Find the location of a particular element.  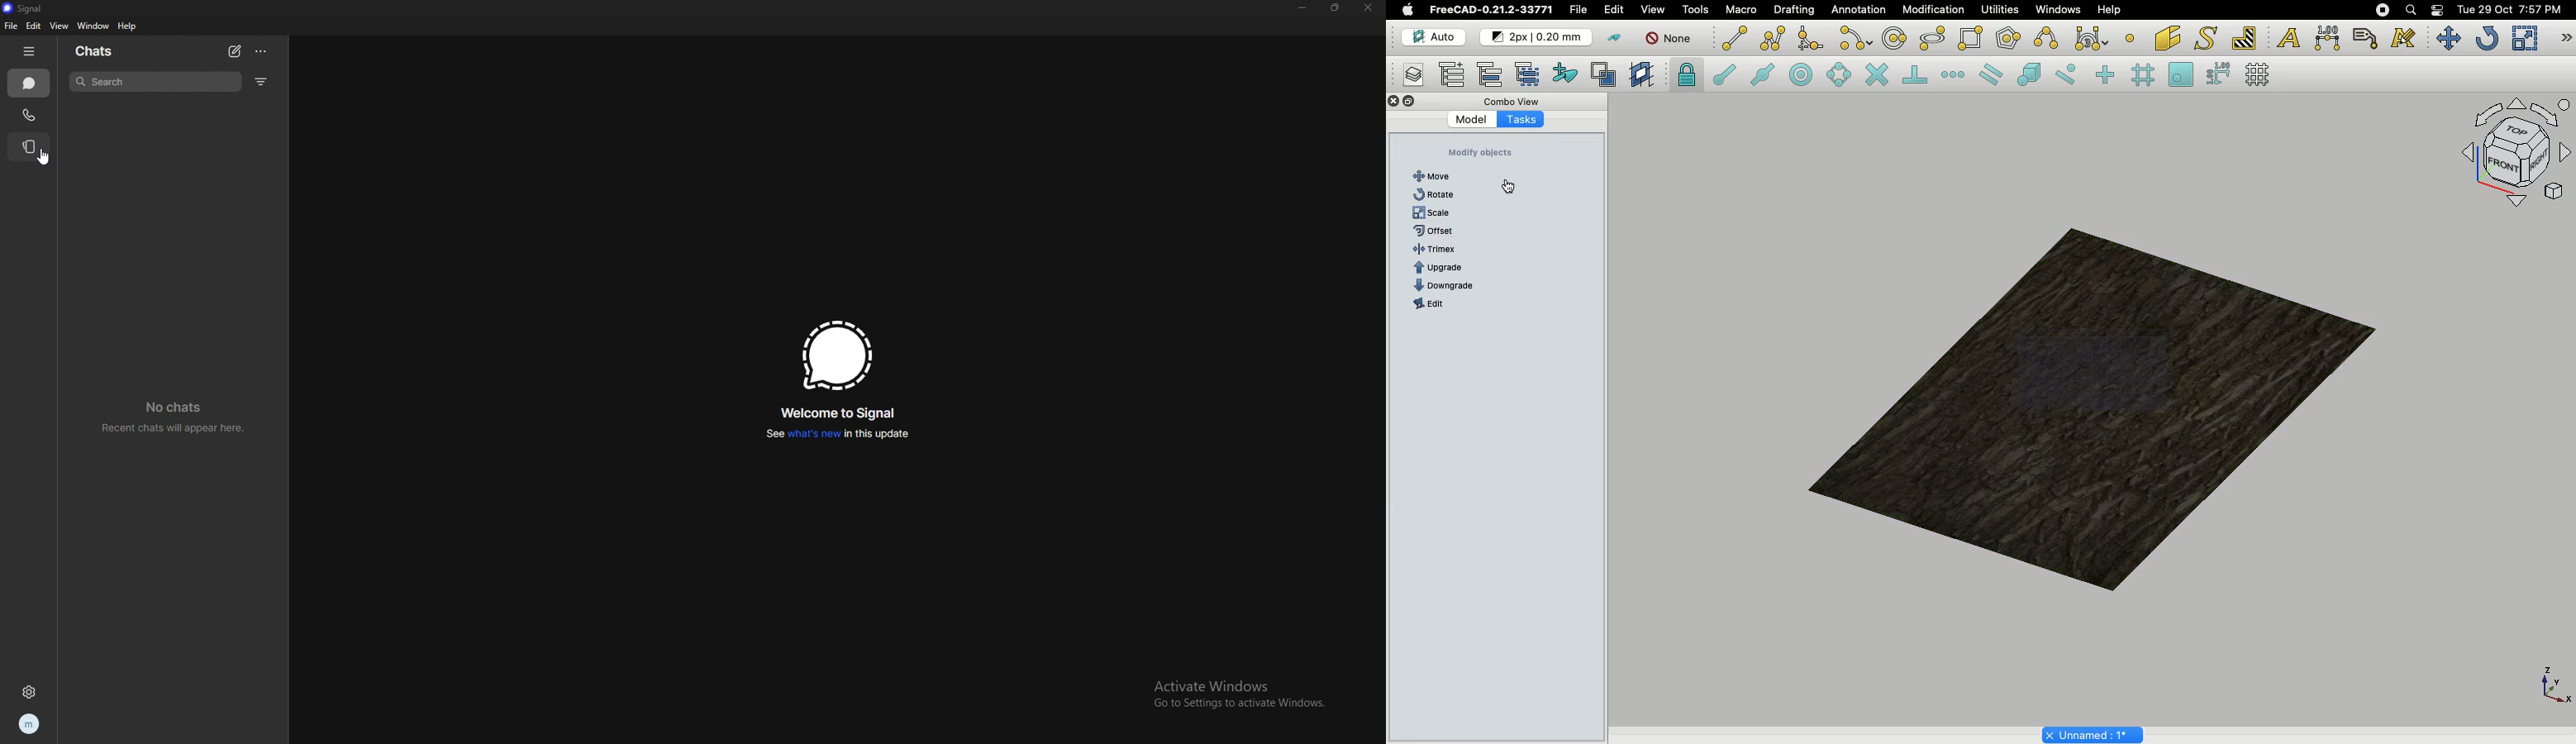

Navigation styles is located at coordinates (2515, 155).